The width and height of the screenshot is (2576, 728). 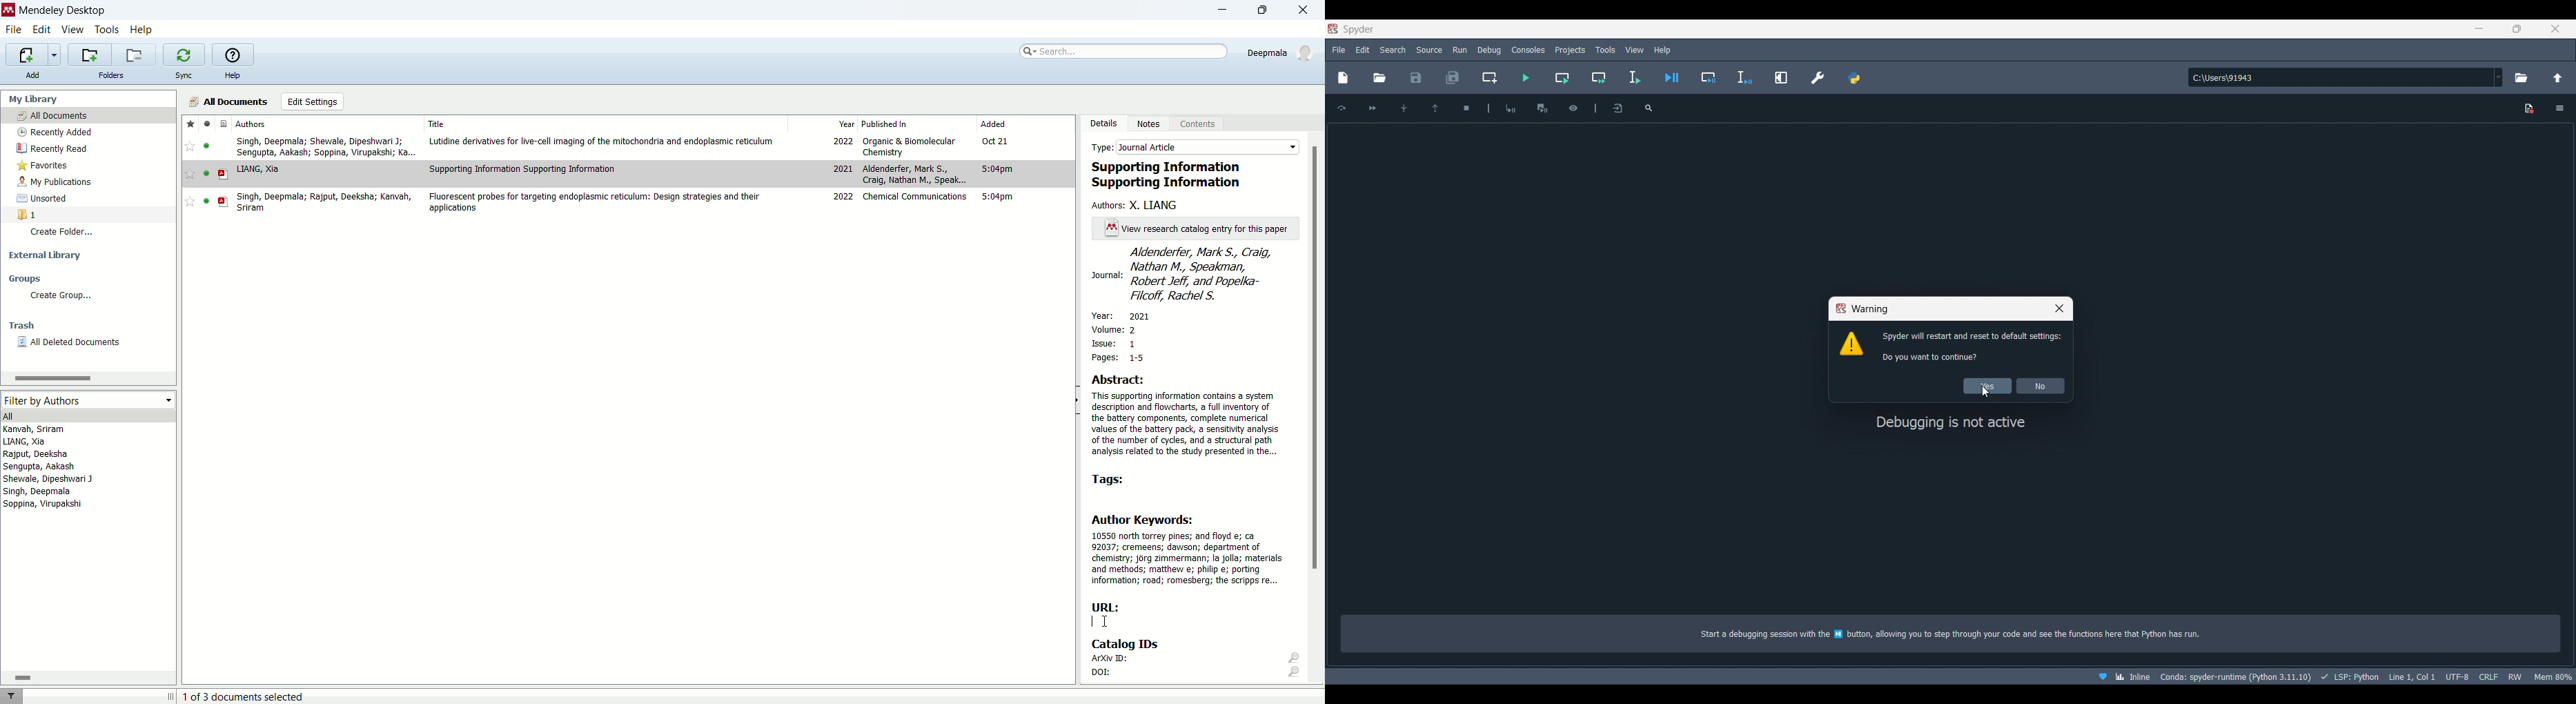 I want to click on Organic & Biomolecular Chemistry, so click(x=910, y=147).